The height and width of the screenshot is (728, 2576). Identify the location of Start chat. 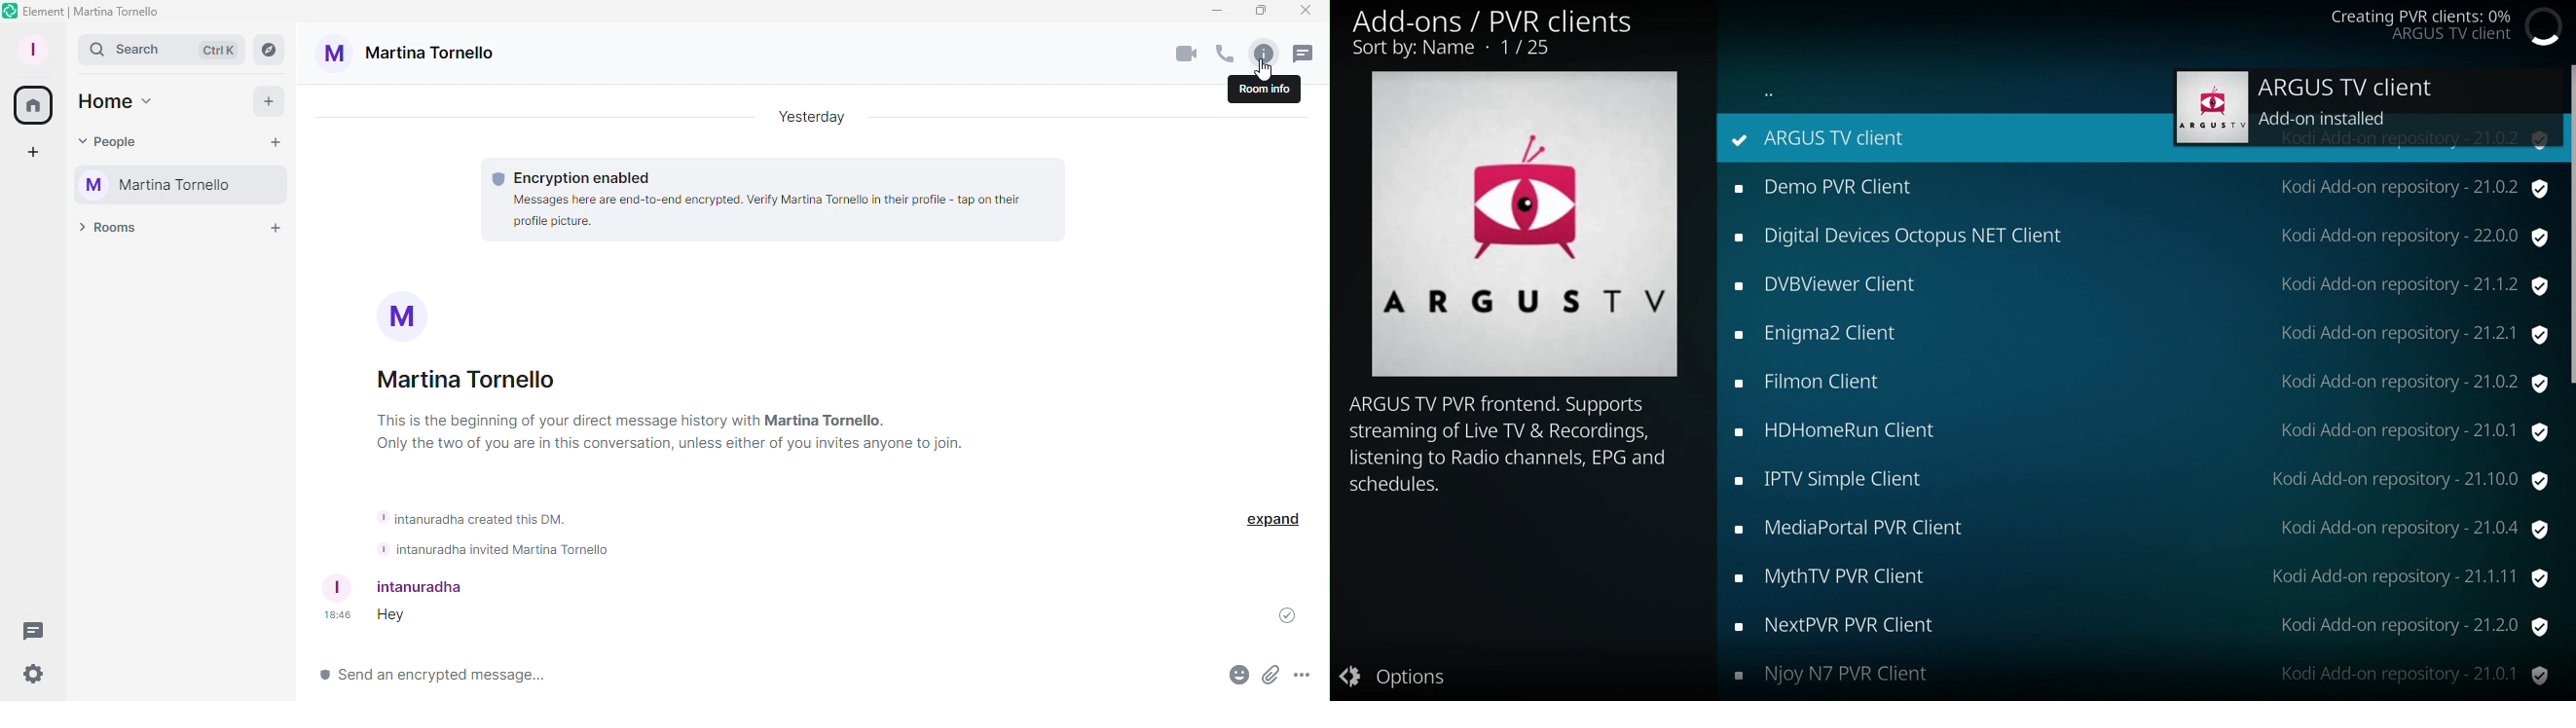
(278, 142).